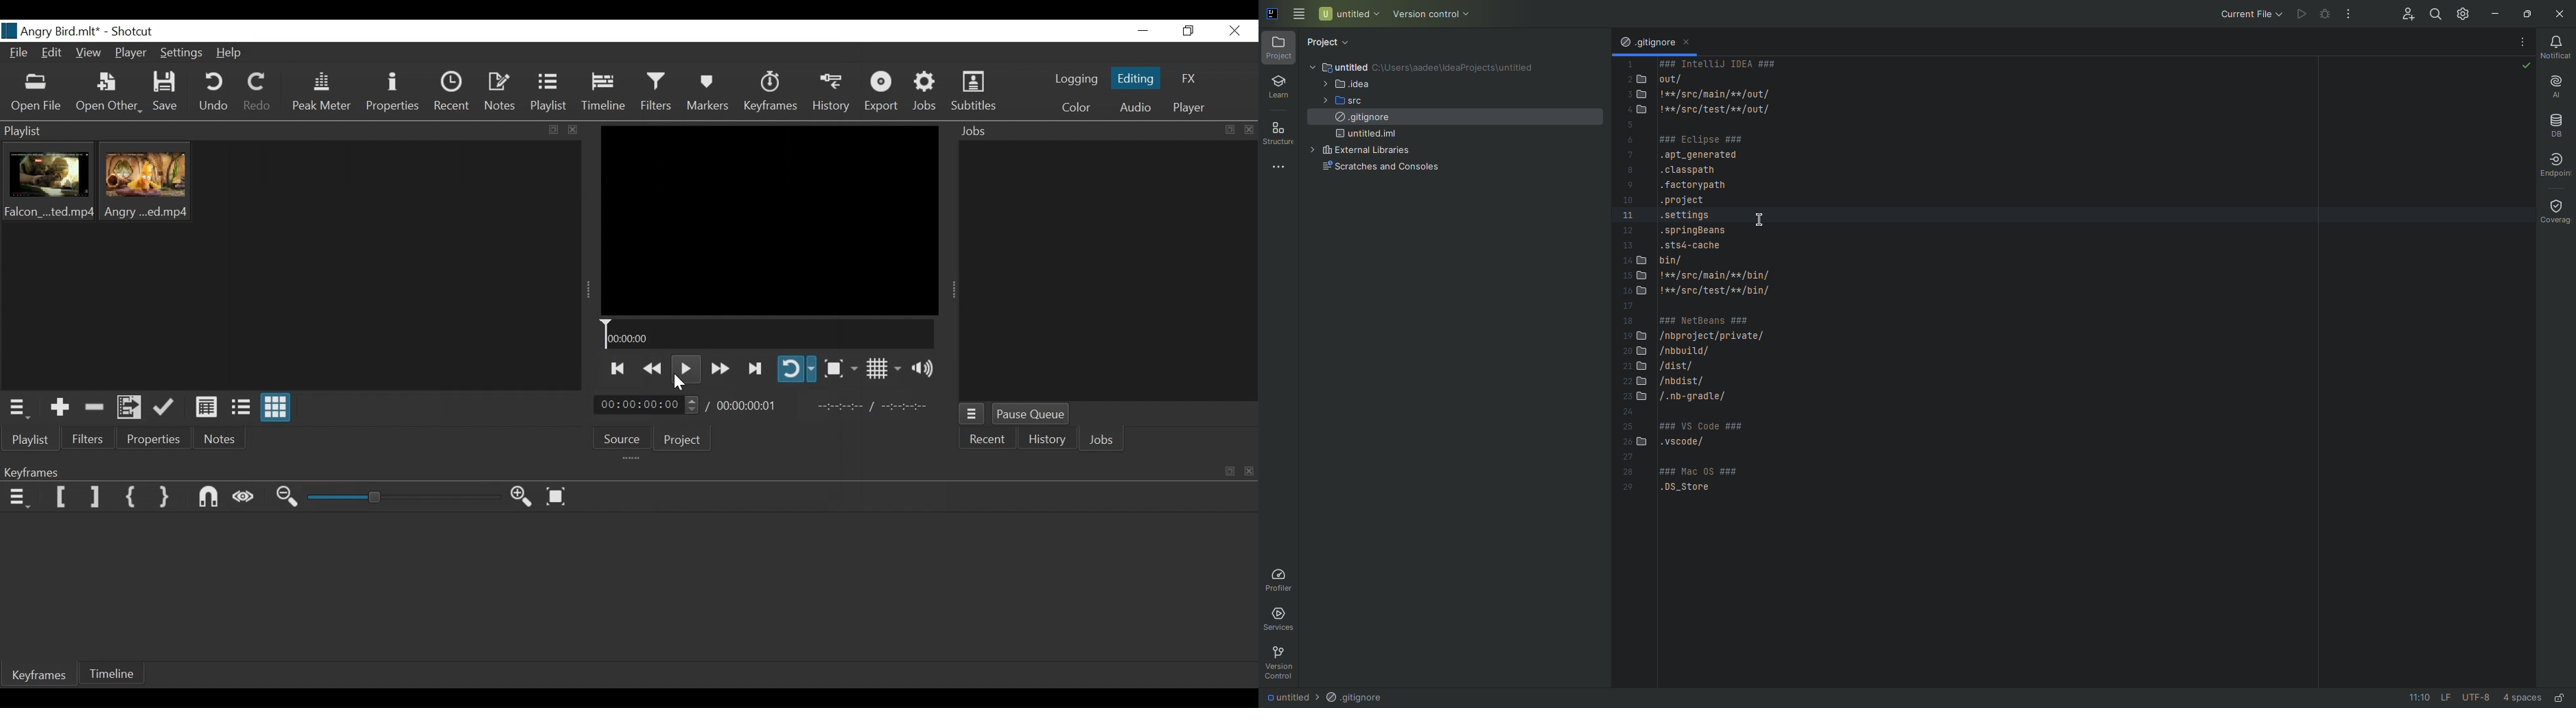 This screenshot has height=728, width=2576. What do you see at coordinates (757, 368) in the screenshot?
I see `Skip to the previous point` at bounding box center [757, 368].